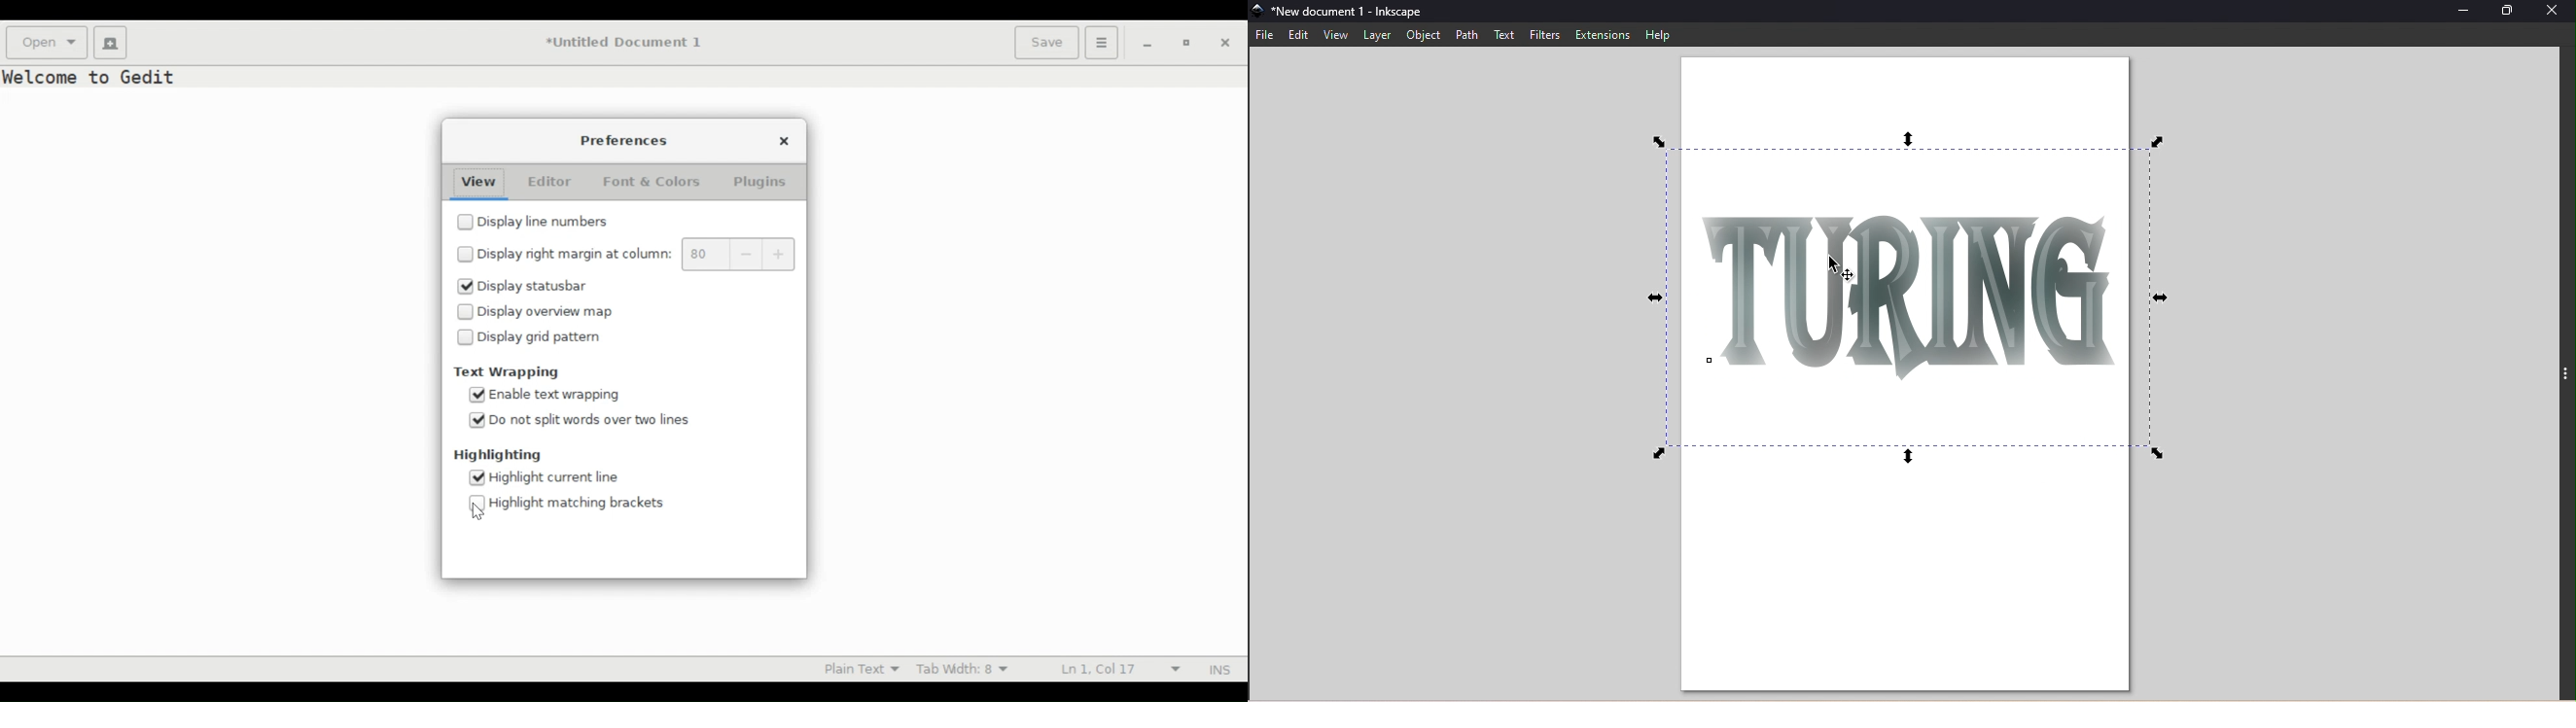 Image resolution: width=2576 pixels, height=728 pixels. I want to click on checked checkbox, so click(466, 286).